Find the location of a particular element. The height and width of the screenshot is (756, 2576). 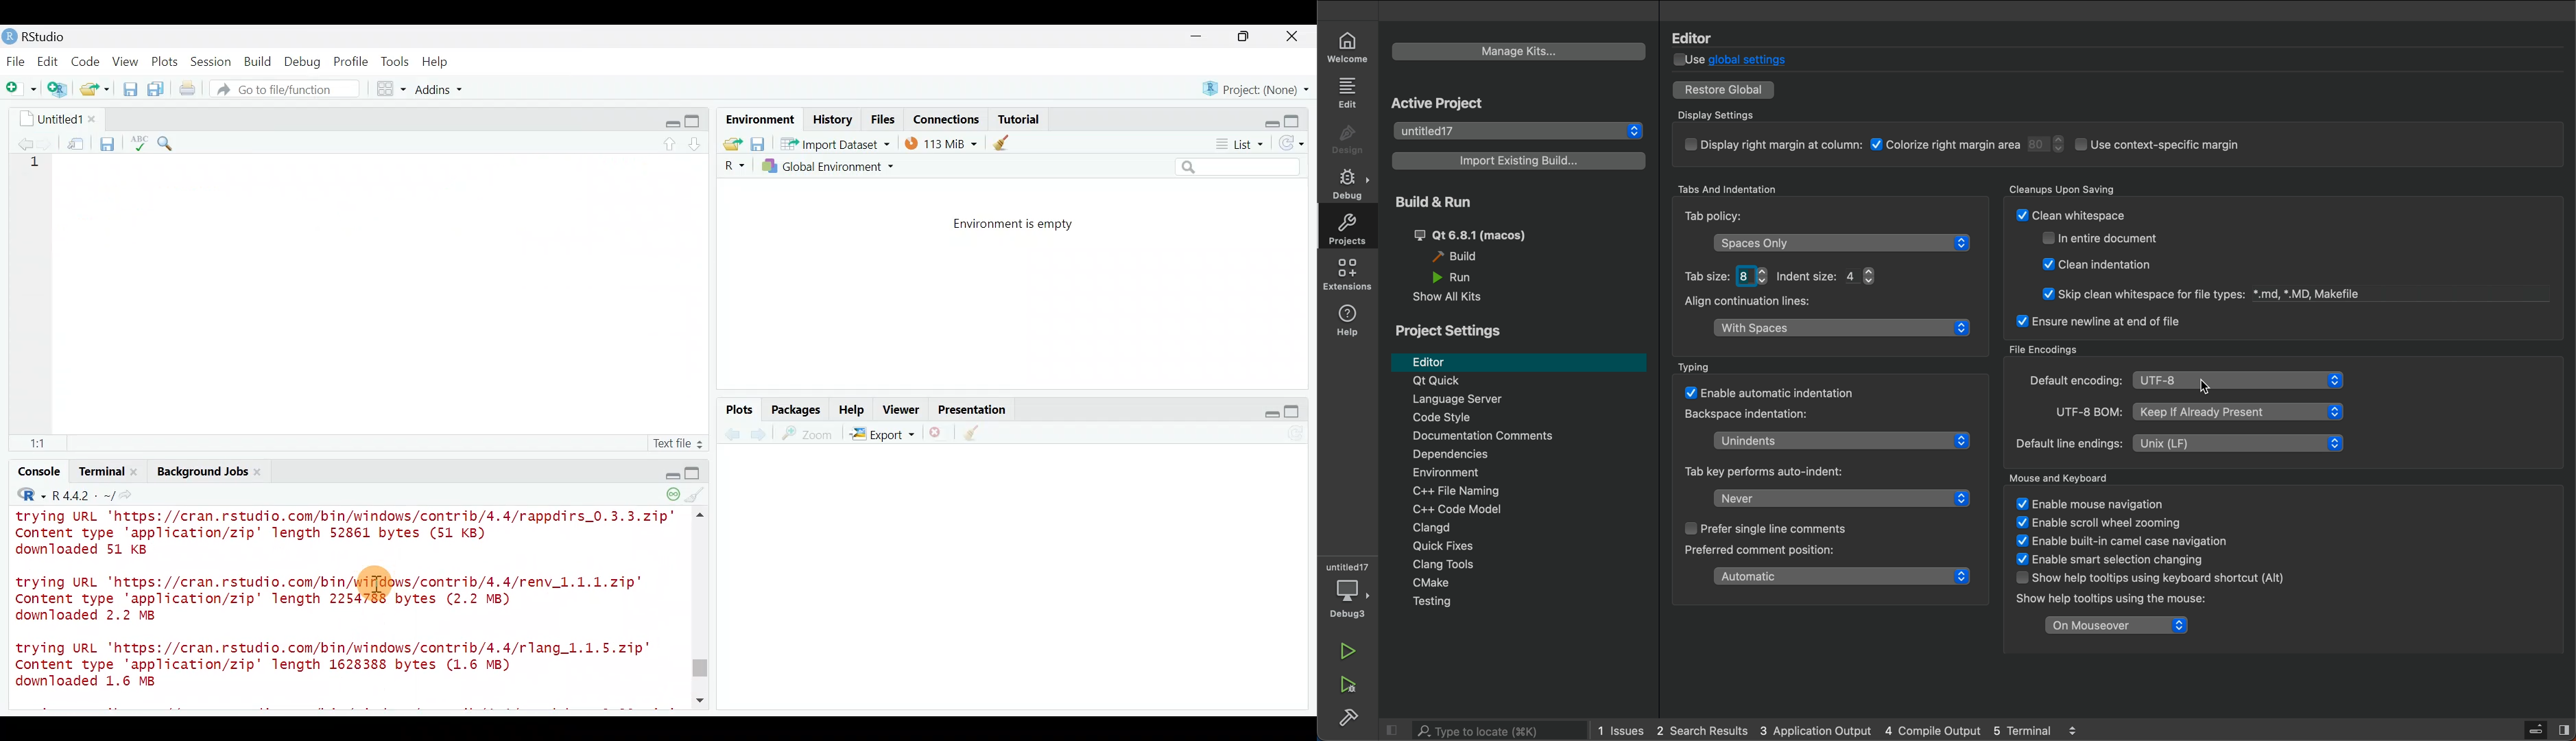

Debug is located at coordinates (301, 62).